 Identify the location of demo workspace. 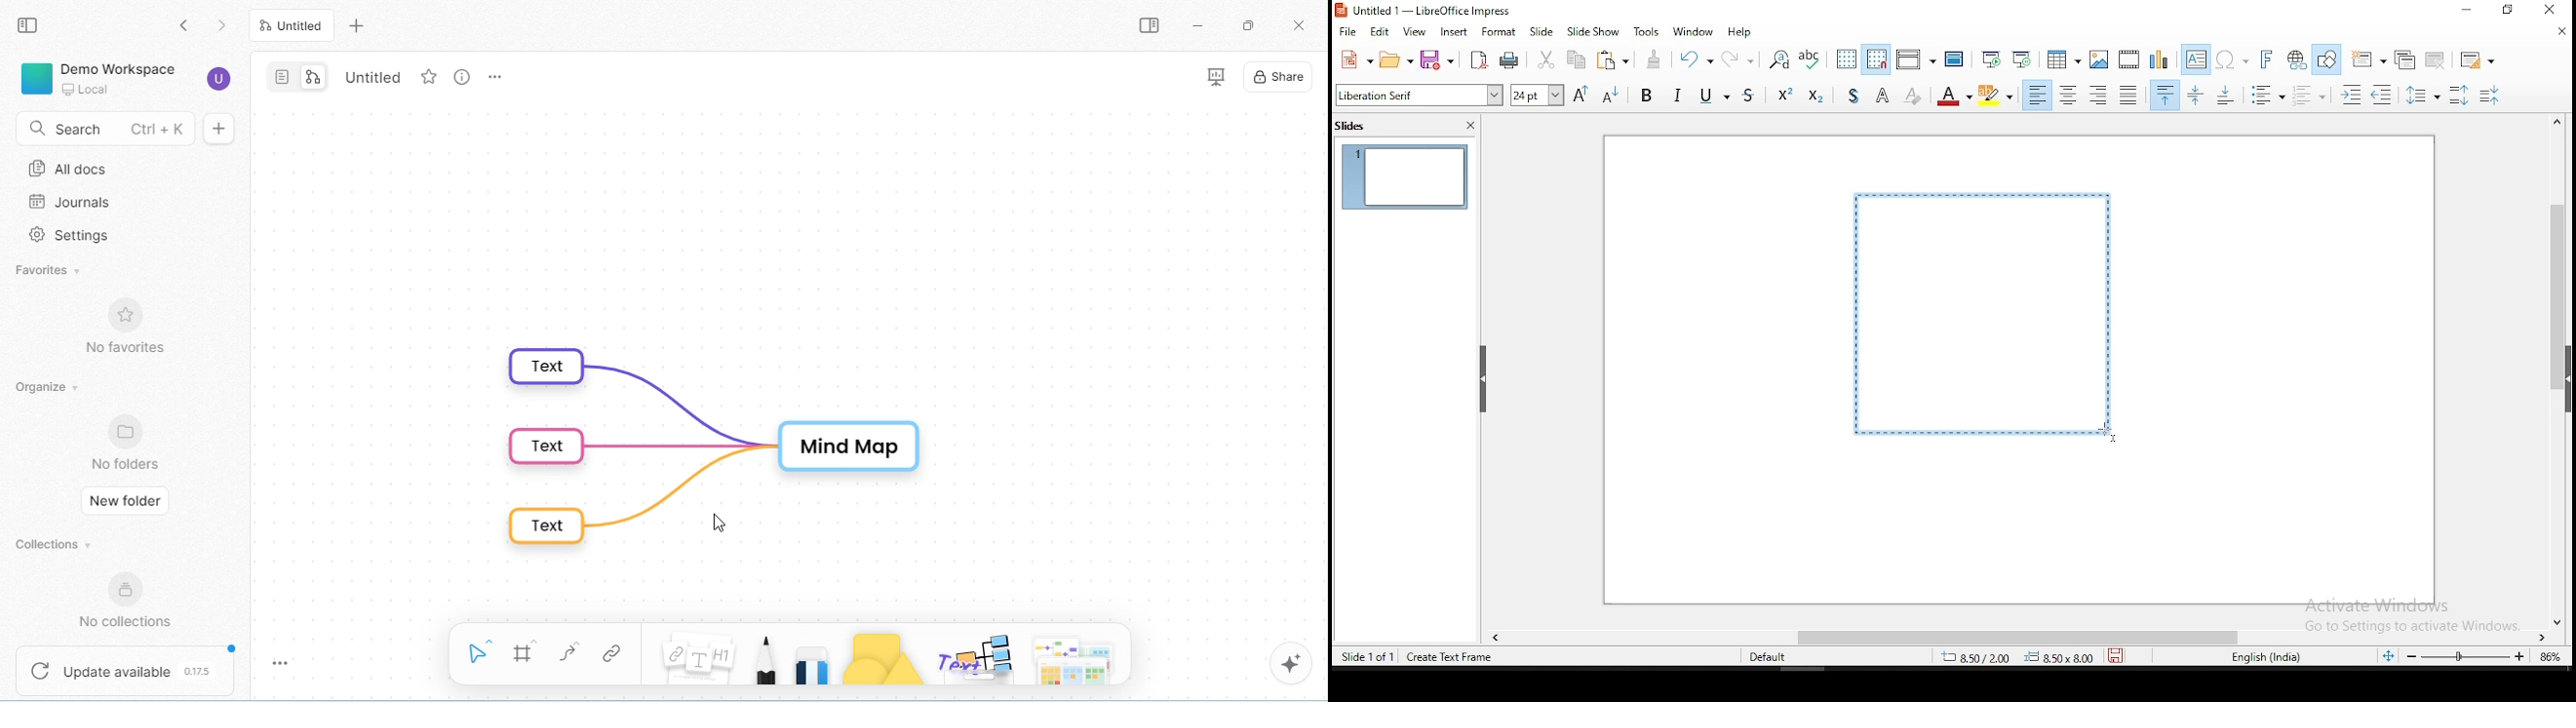
(100, 78).